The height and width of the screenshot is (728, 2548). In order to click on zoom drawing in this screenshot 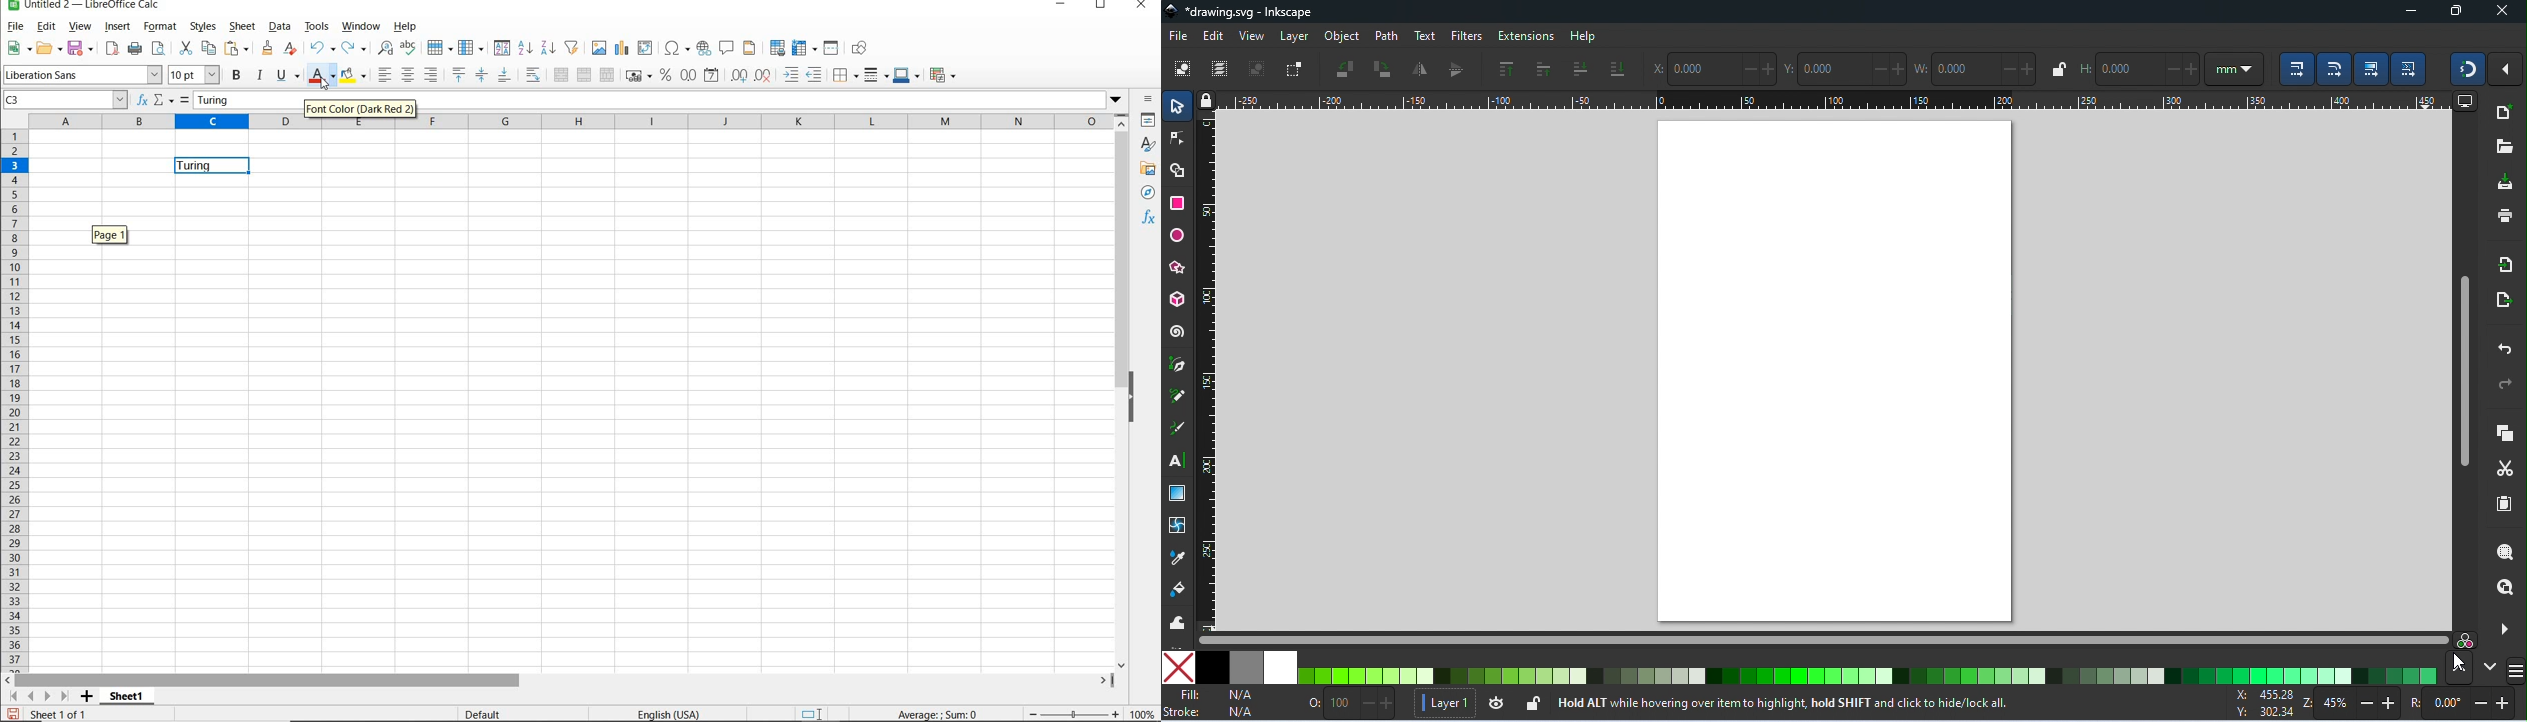, I will do `click(2503, 586)`.